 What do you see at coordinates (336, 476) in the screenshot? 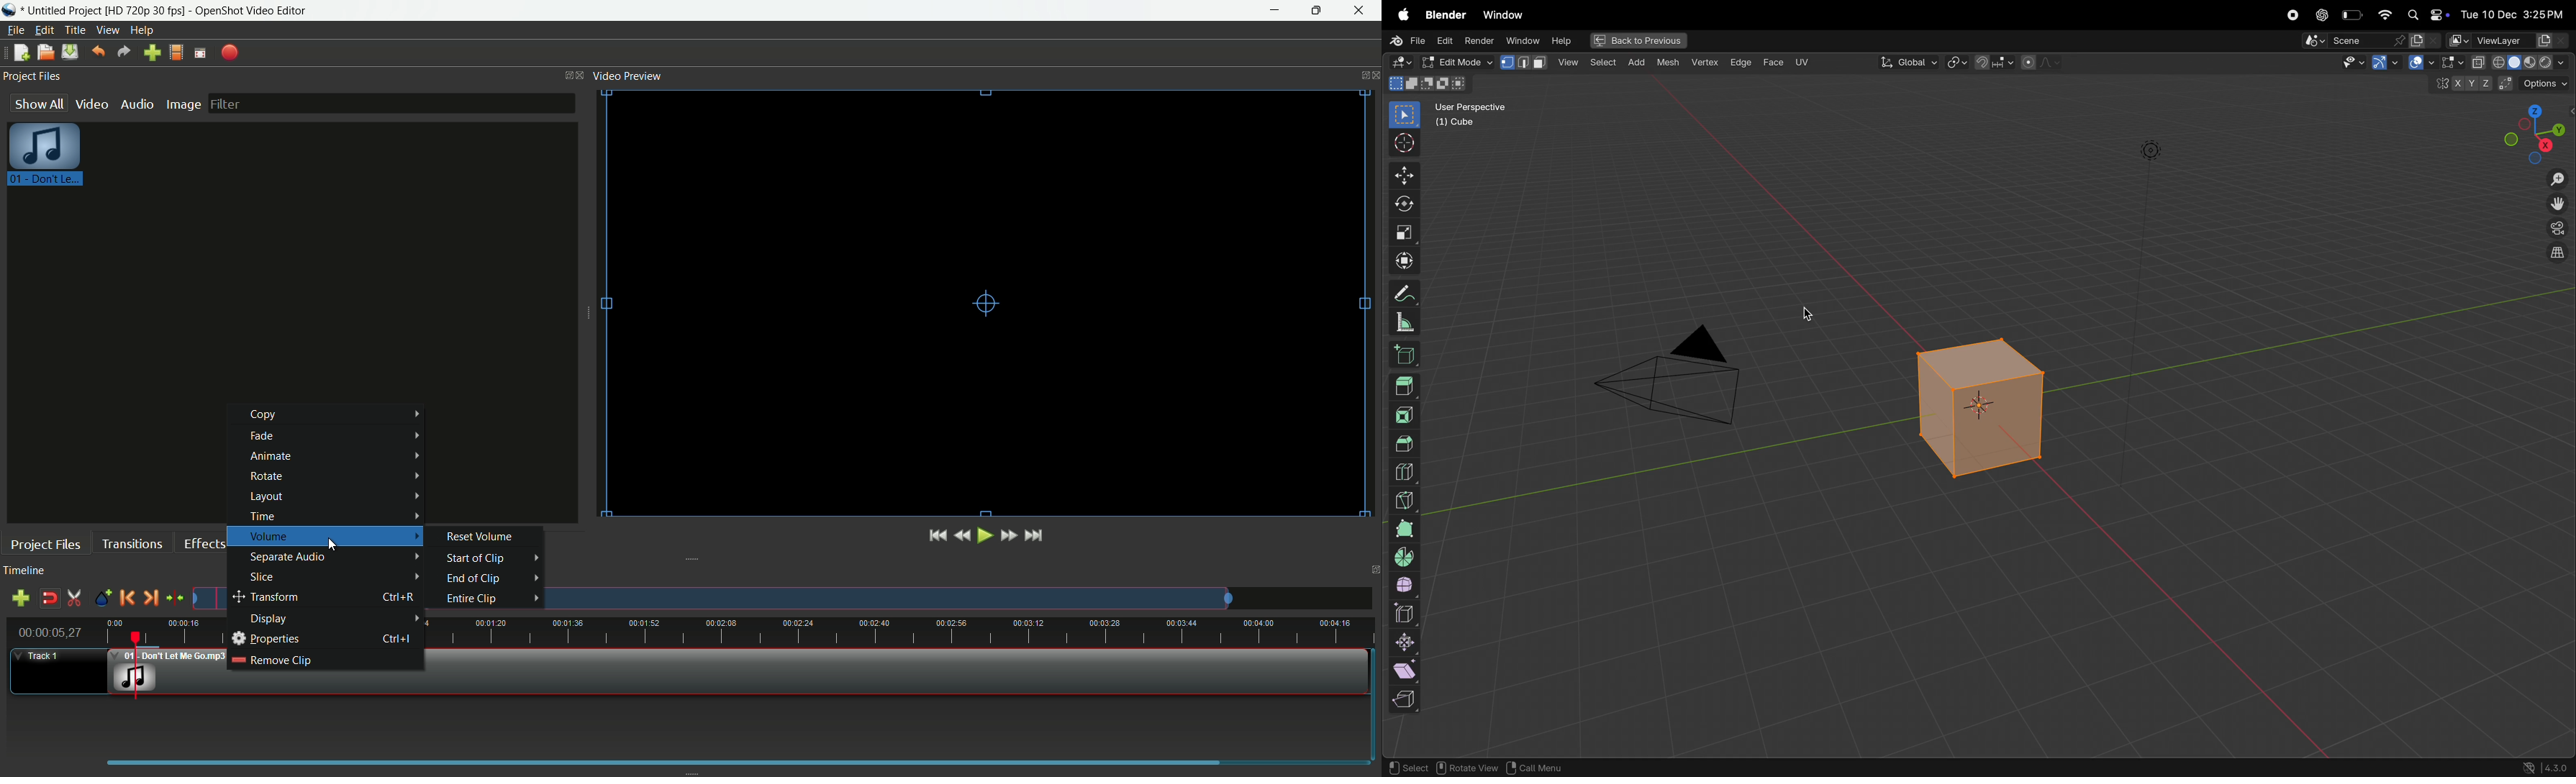
I see `rotate` at bounding box center [336, 476].